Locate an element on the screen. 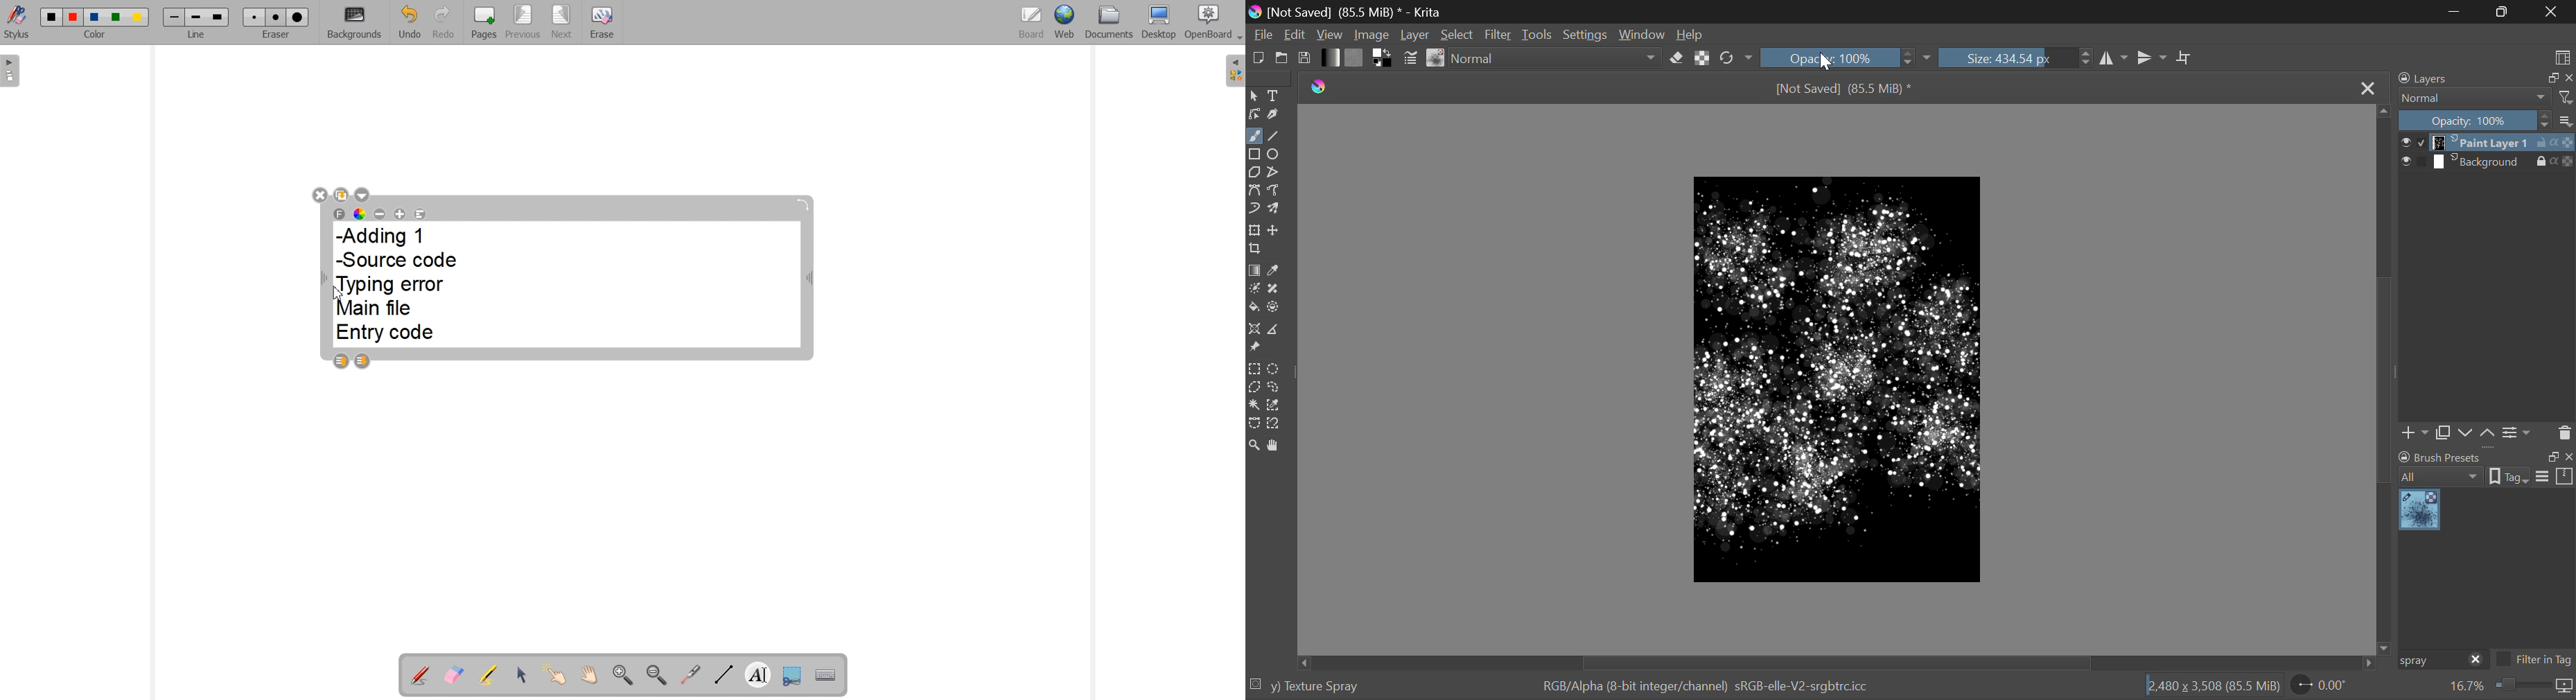  checkbox is located at coordinates (2412, 142).